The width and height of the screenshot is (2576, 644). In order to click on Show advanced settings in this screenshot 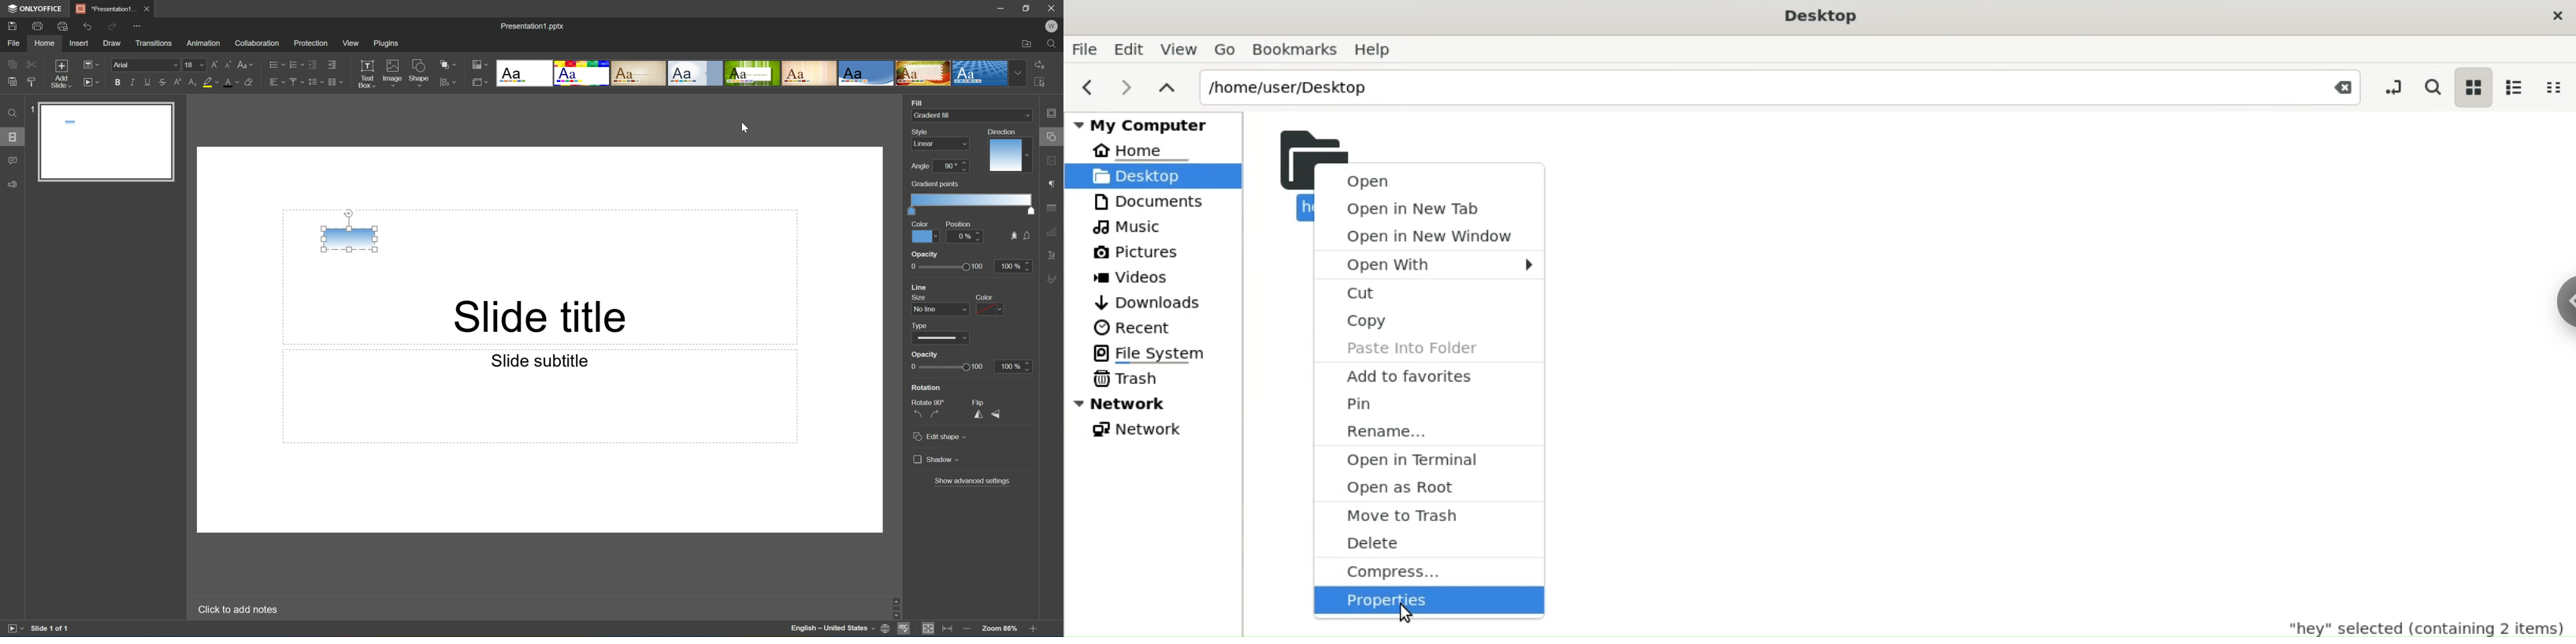, I will do `click(973, 481)`.